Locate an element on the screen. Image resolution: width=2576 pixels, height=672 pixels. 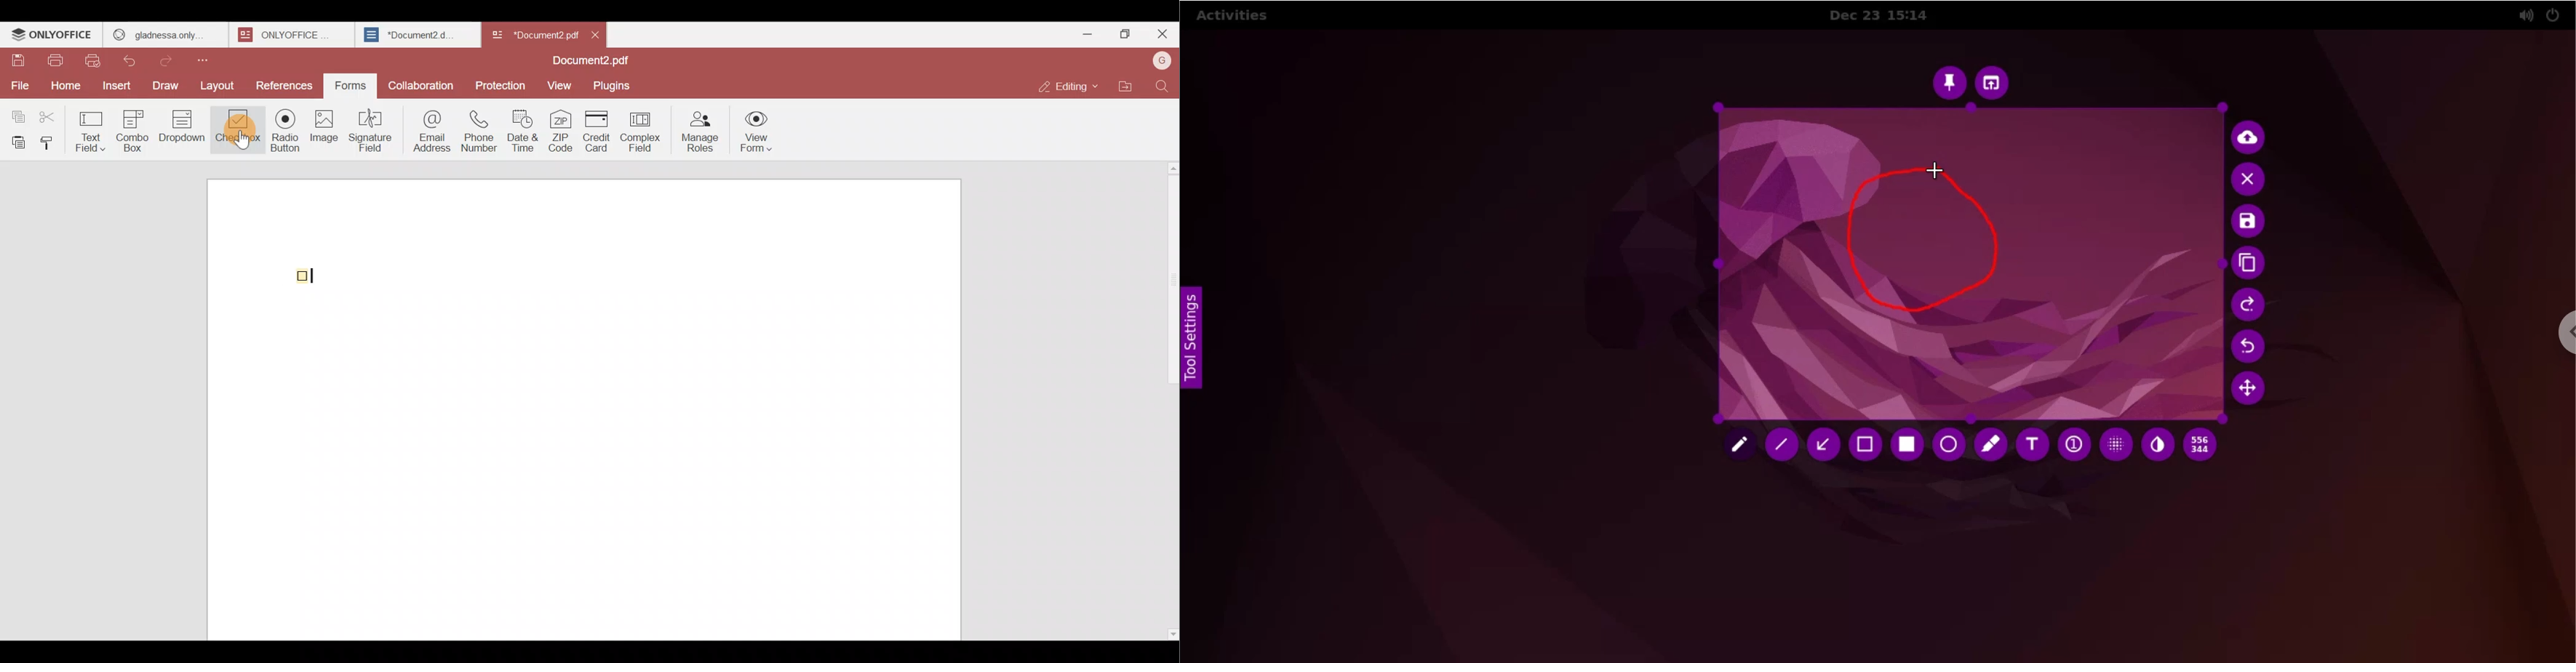
Editing mode is located at coordinates (1066, 87).